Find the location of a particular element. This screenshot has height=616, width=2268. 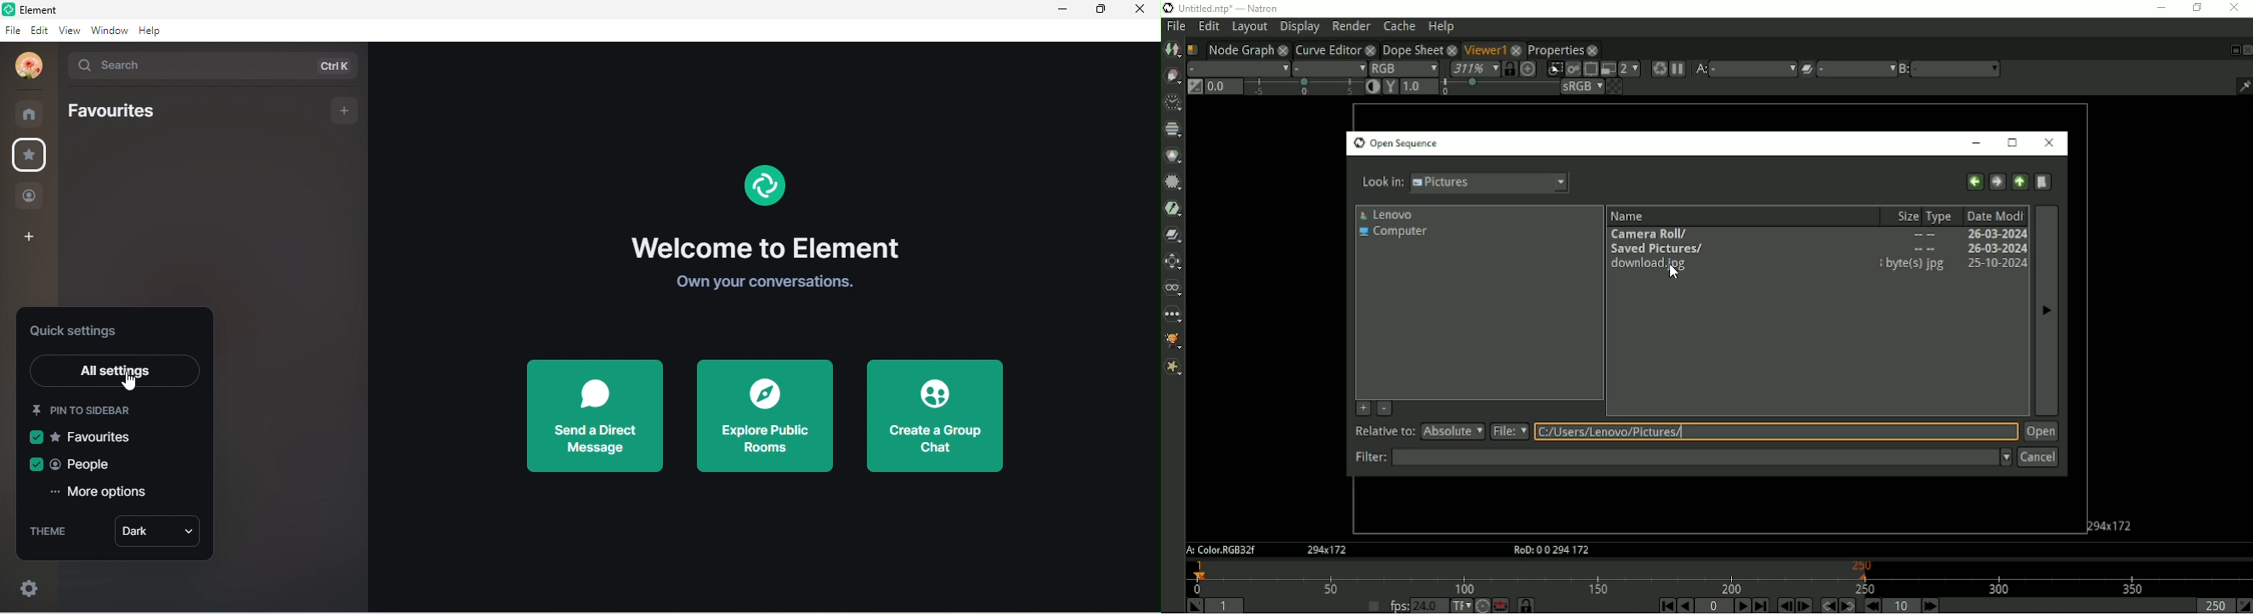

quick settings is located at coordinates (23, 588).